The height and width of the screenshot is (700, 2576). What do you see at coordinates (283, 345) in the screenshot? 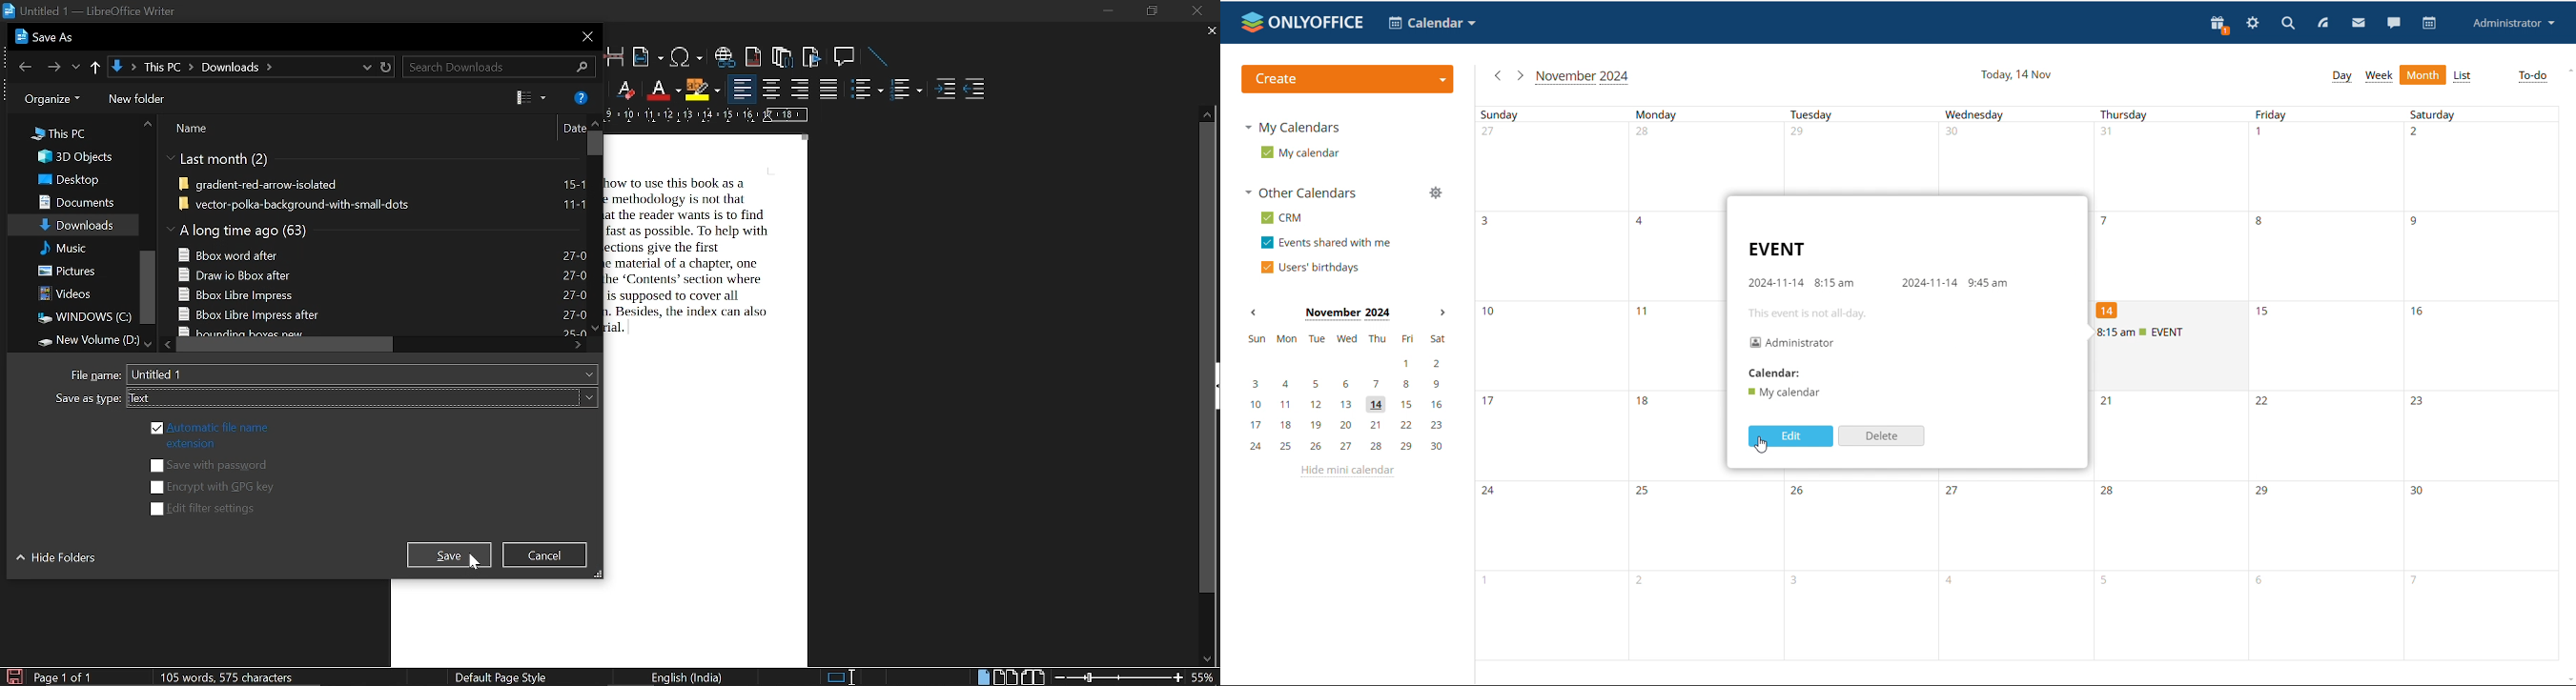
I see `horizontal scrollbar` at bounding box center [283, 345].